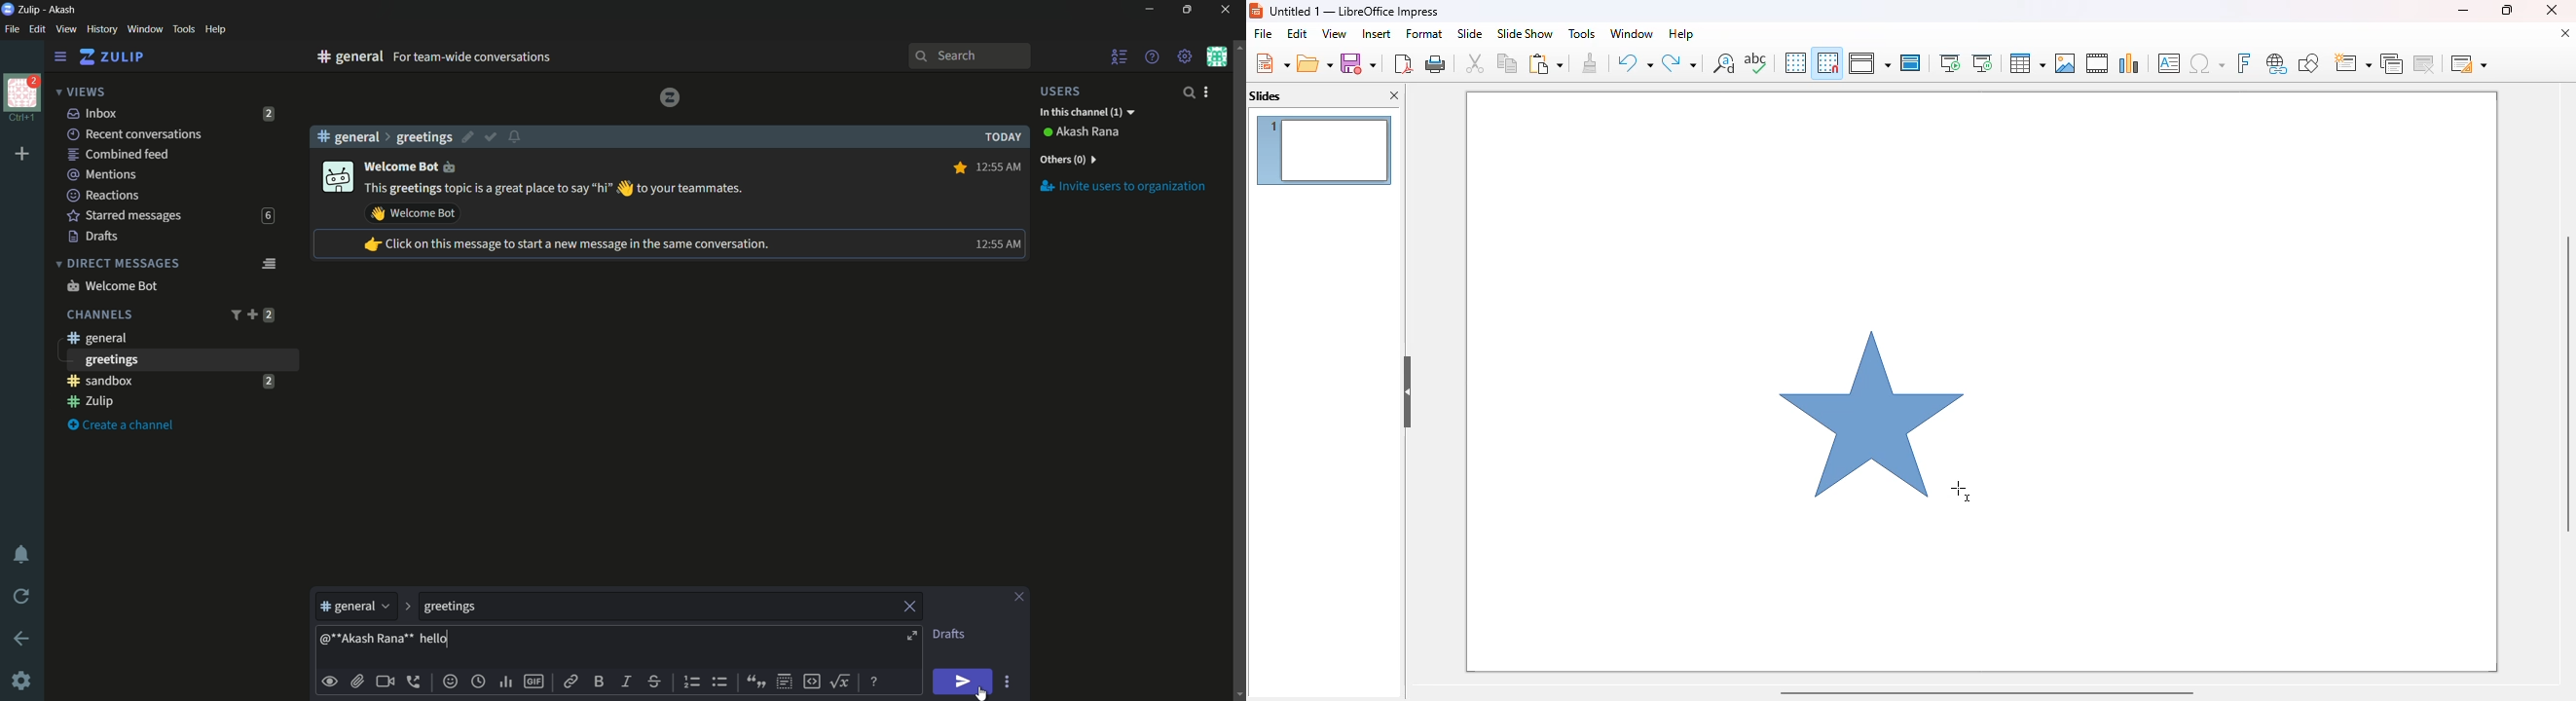 The height and width of the screenshot is (728, 2576). I want to click on view, so click(1334, 33).